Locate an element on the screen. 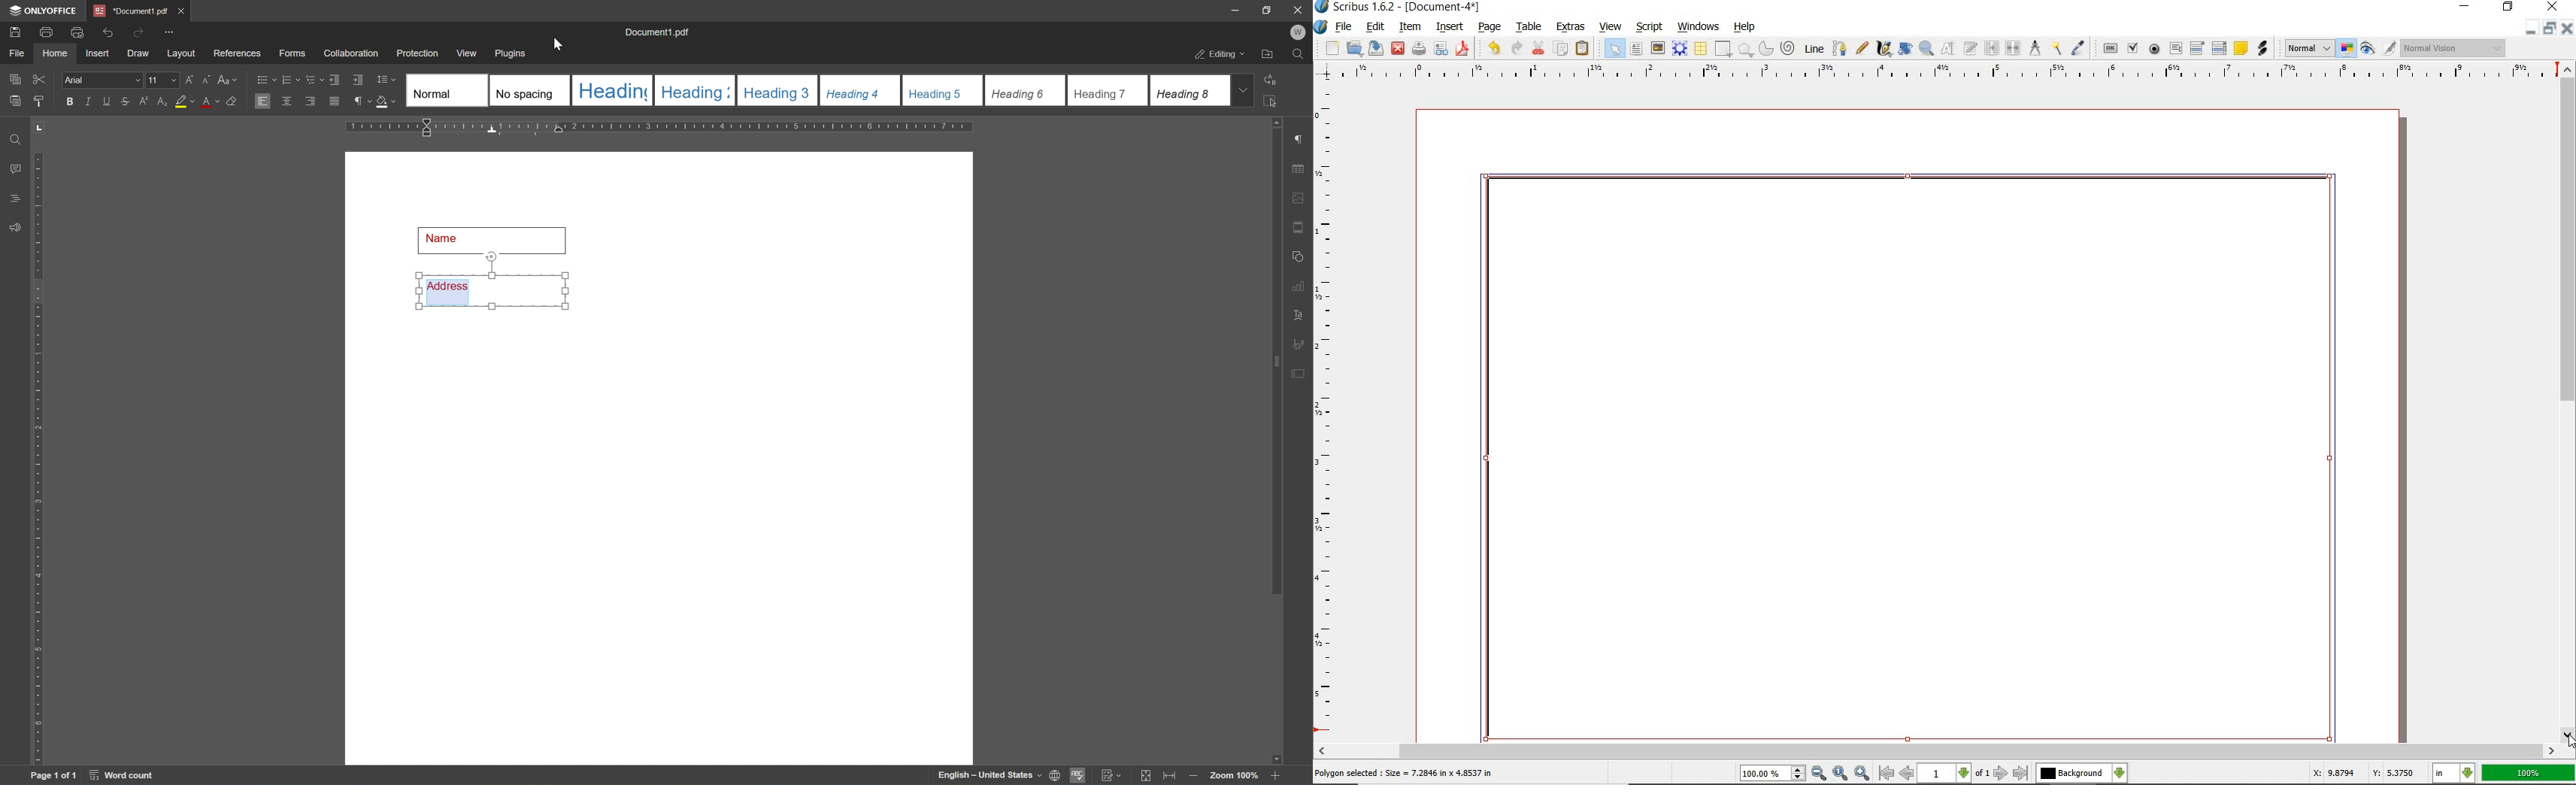 The height and width of the screenshot is (812, 2576). increment font size is located at coordinates (190, 79).